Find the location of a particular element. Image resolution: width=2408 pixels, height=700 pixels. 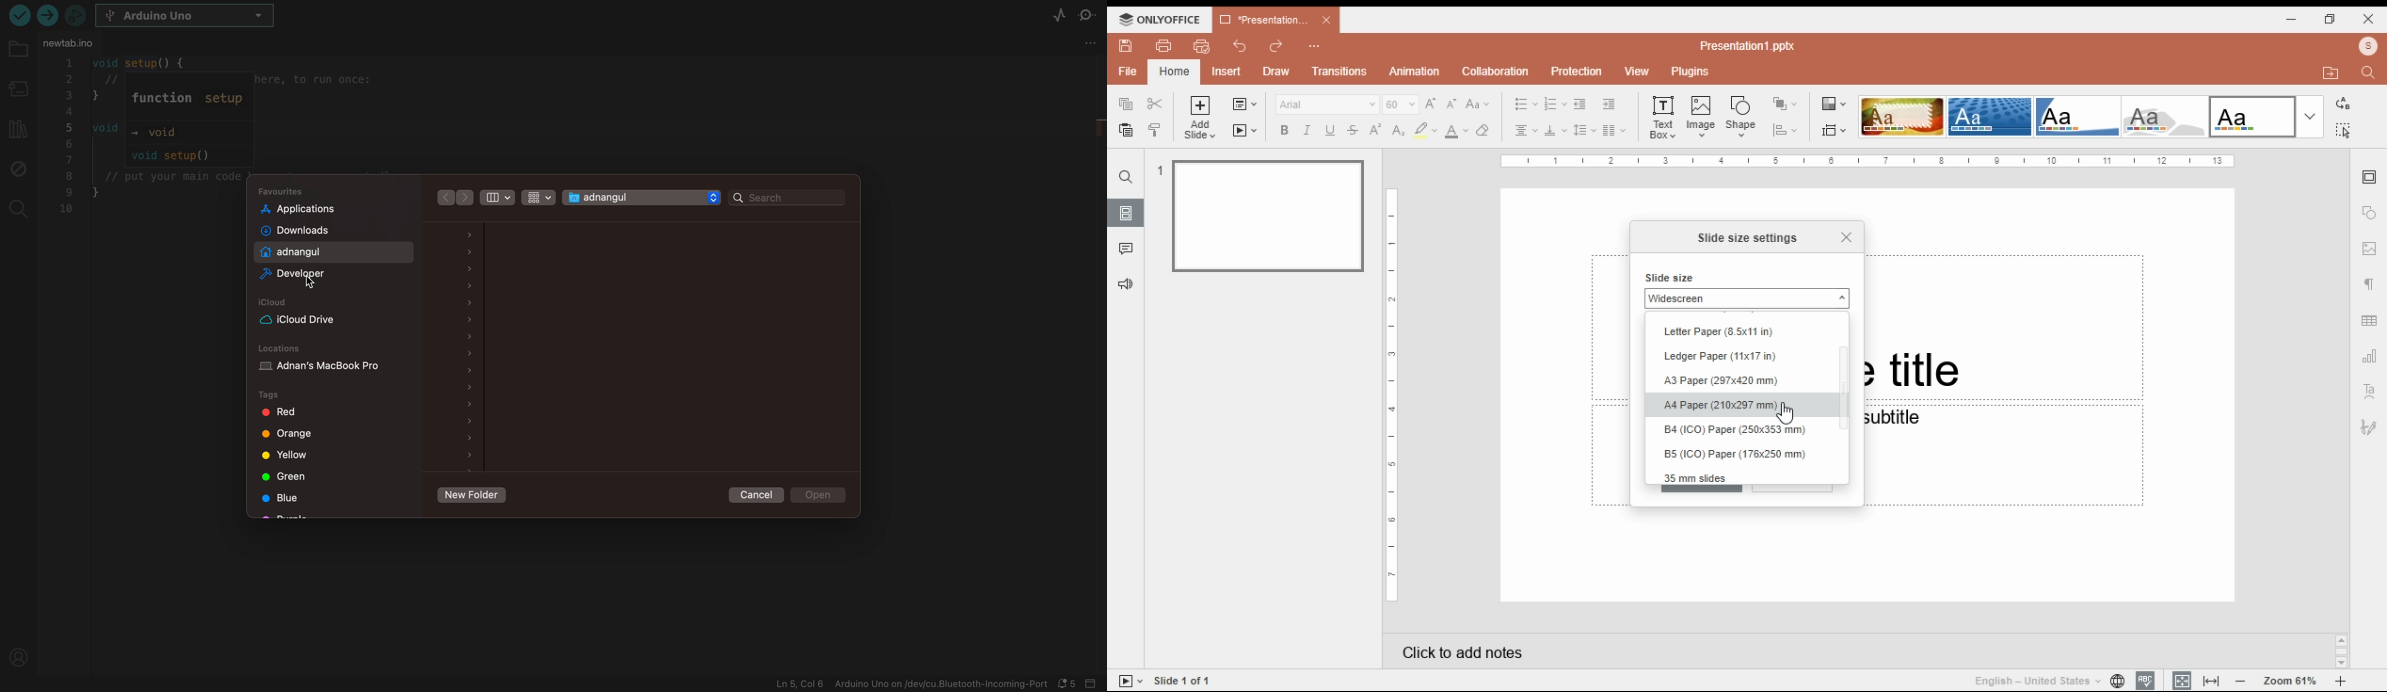

text box is located at coordinates (1665, 116).